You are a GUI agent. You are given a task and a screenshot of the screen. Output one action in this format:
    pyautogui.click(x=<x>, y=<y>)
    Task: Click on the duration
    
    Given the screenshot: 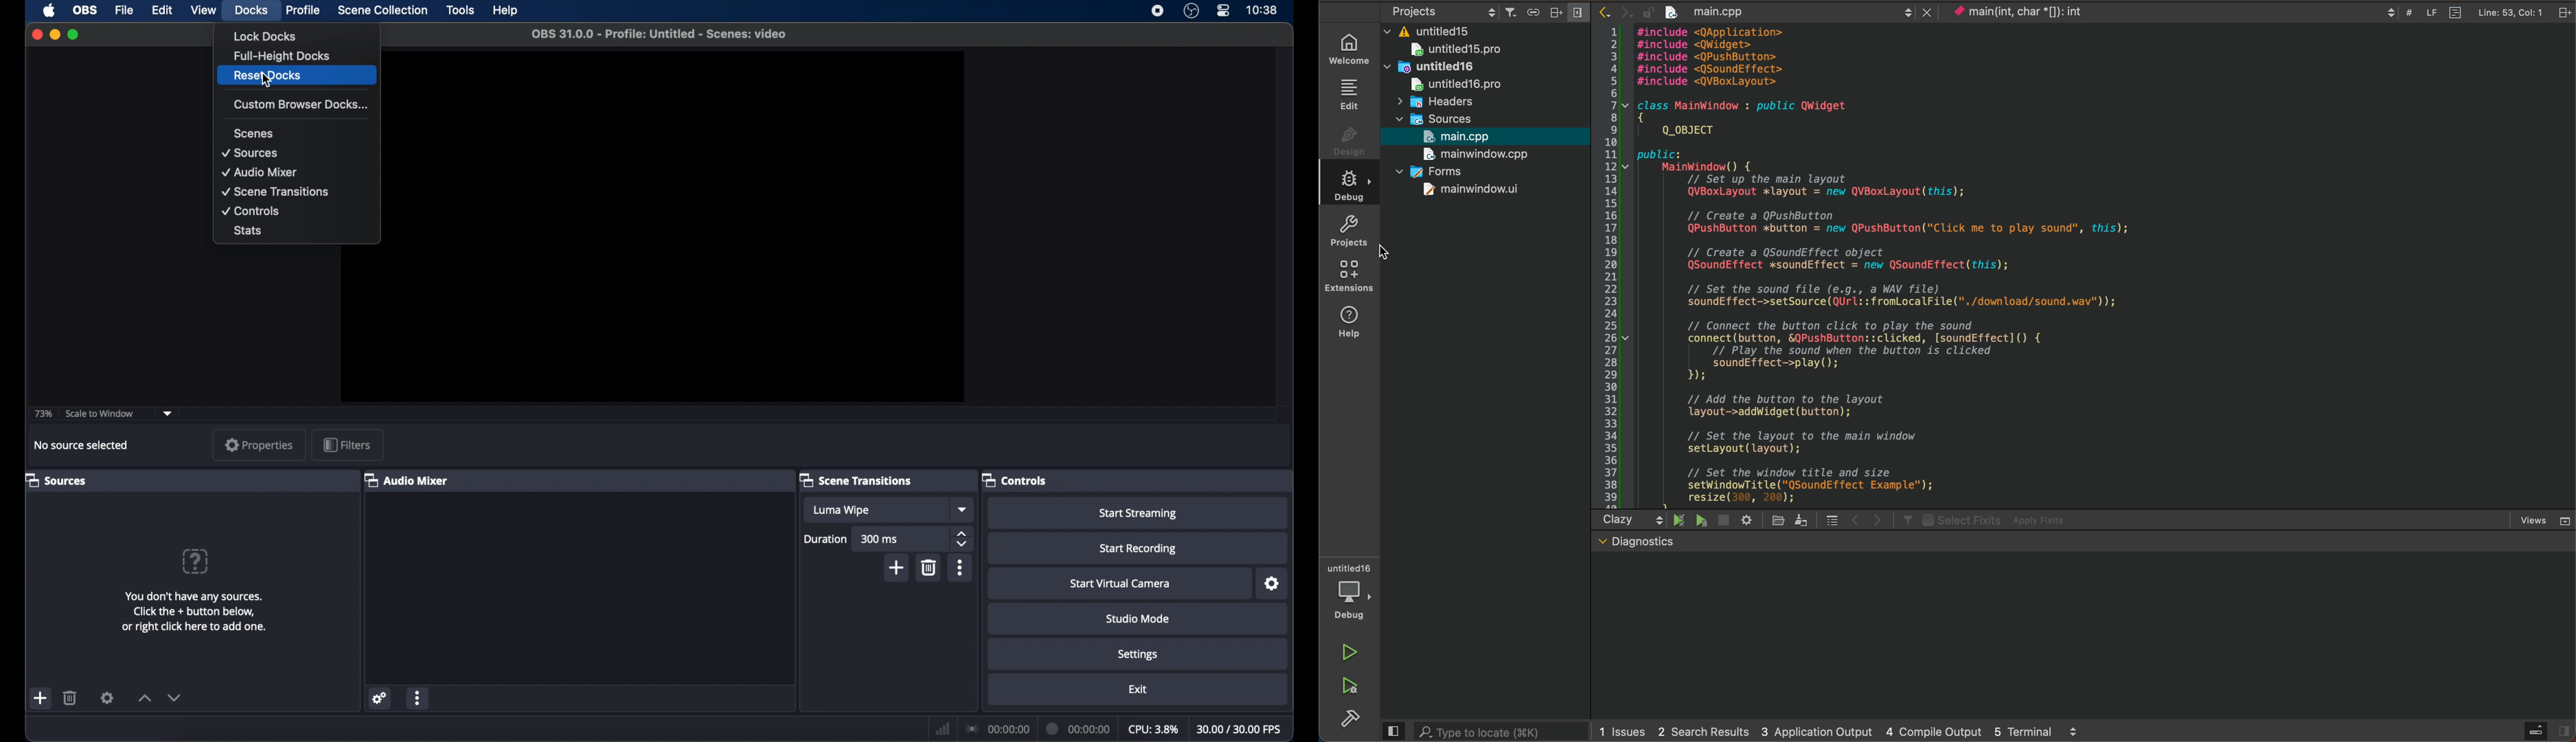 What is the action you would take?
    pyautogui.click(x=824, y=539)
    